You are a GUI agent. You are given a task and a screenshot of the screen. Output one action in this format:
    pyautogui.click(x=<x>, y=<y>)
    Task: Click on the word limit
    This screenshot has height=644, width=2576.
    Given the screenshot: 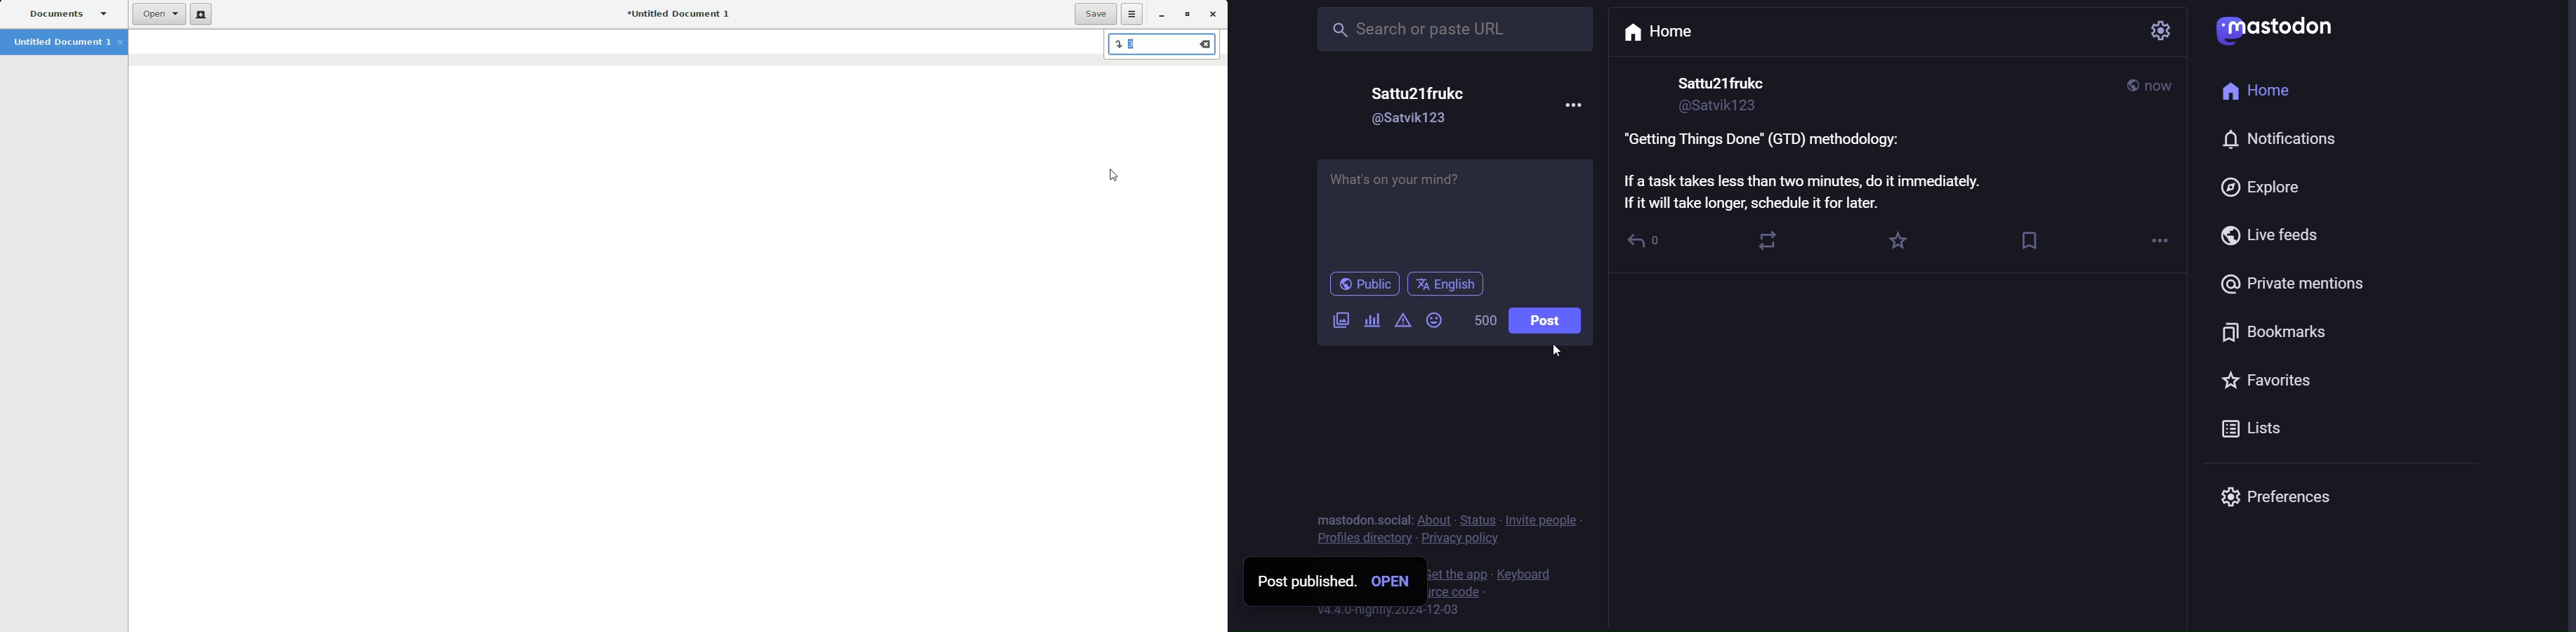 What is the action you would take?
    pyautogui.click(x=1485, y=322)
    